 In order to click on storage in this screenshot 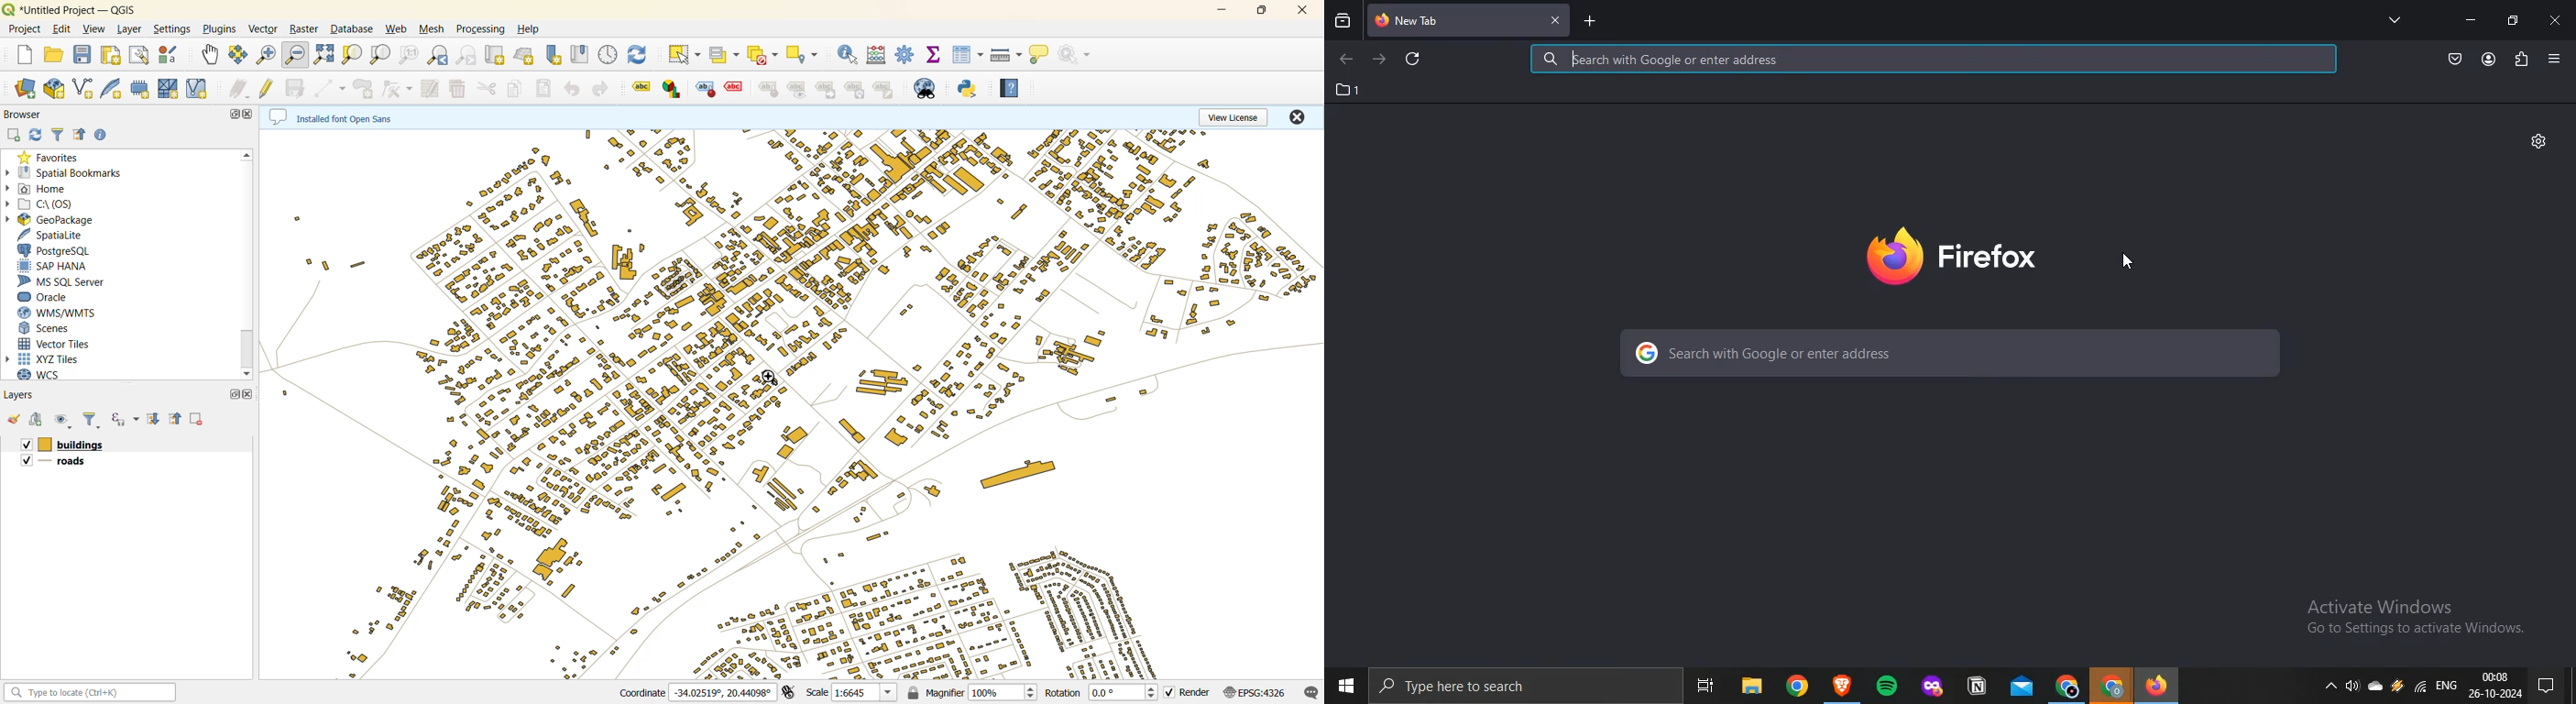, I will do `click(2378, 688)`.